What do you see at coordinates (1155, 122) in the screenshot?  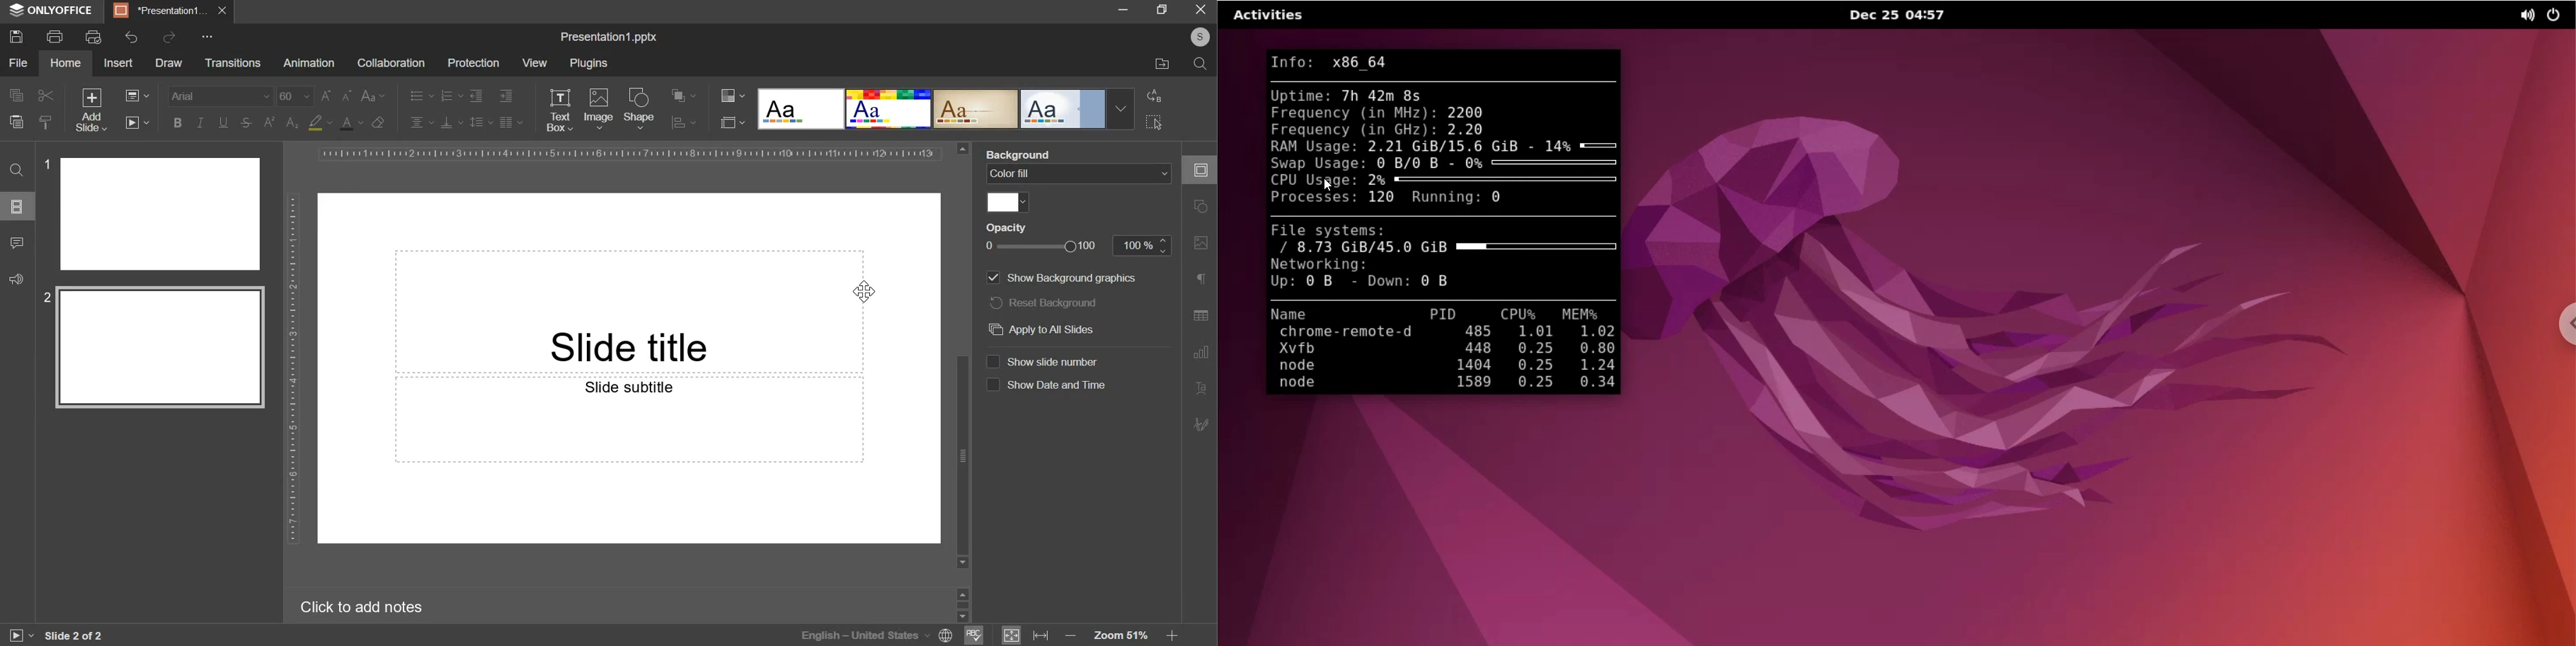 I see `select` at bounding box center [1155, 122].